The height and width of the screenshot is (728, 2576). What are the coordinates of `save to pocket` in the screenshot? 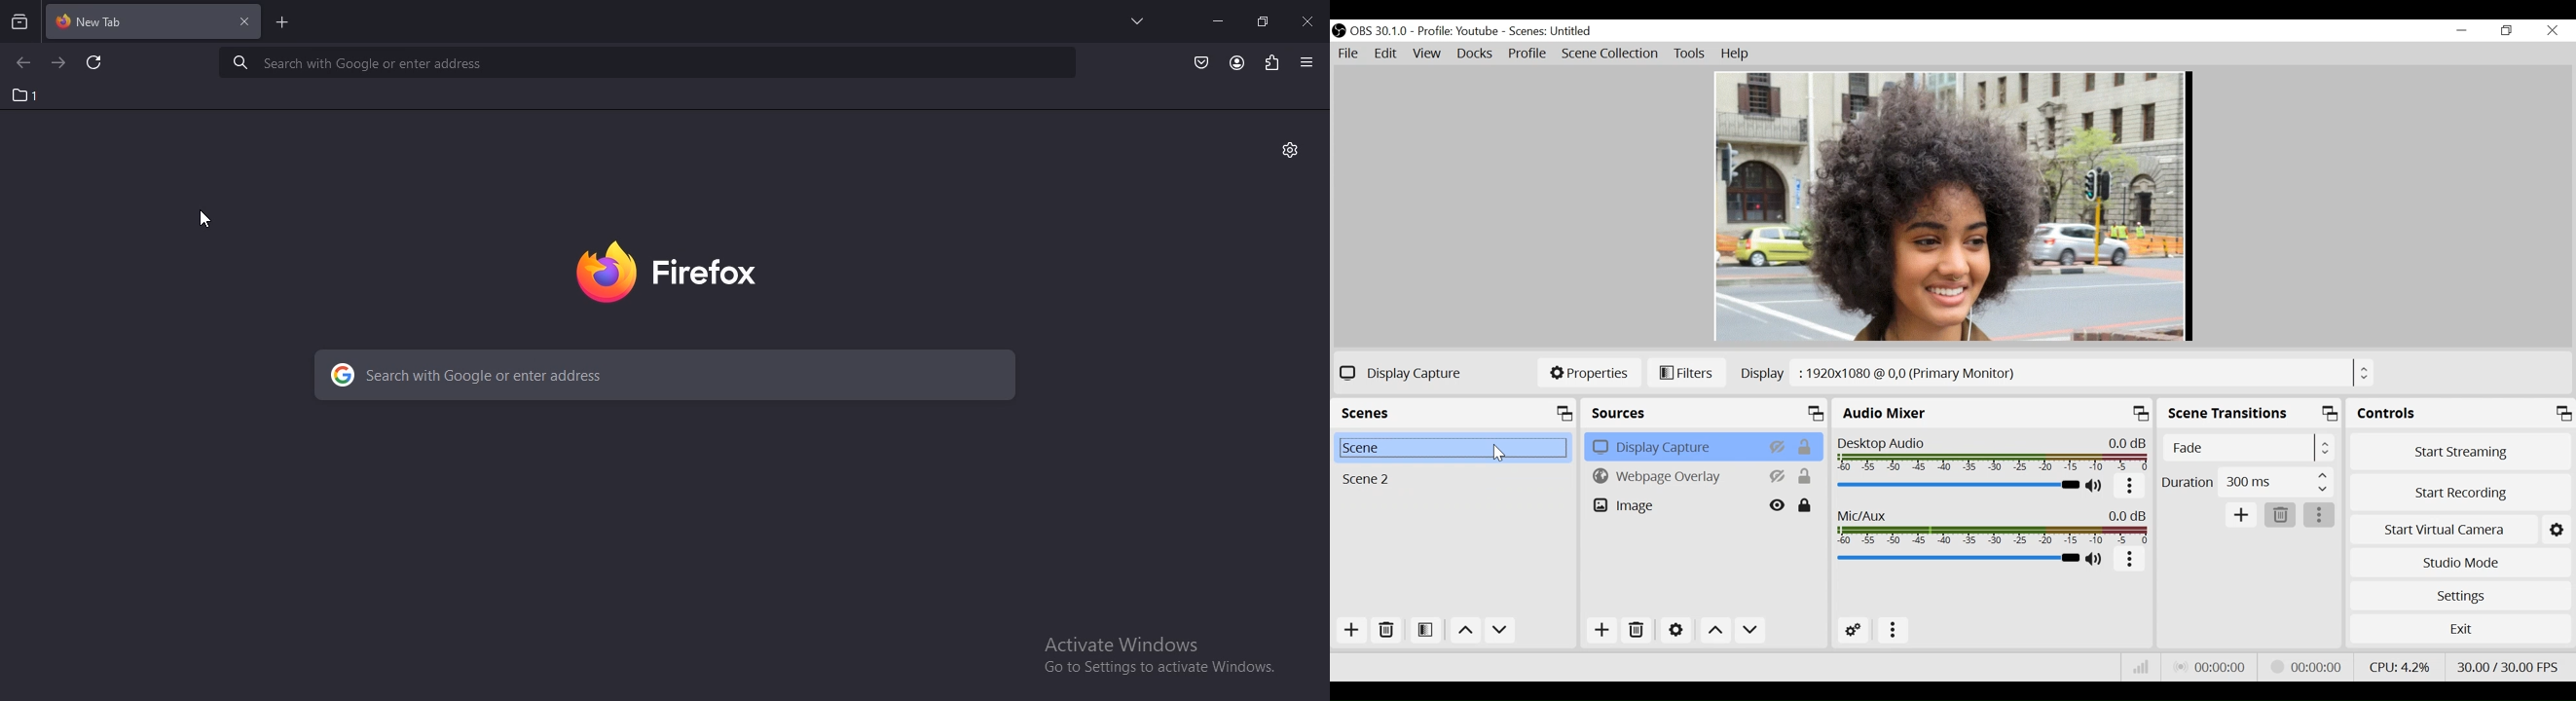 It's located at (1202, 61).